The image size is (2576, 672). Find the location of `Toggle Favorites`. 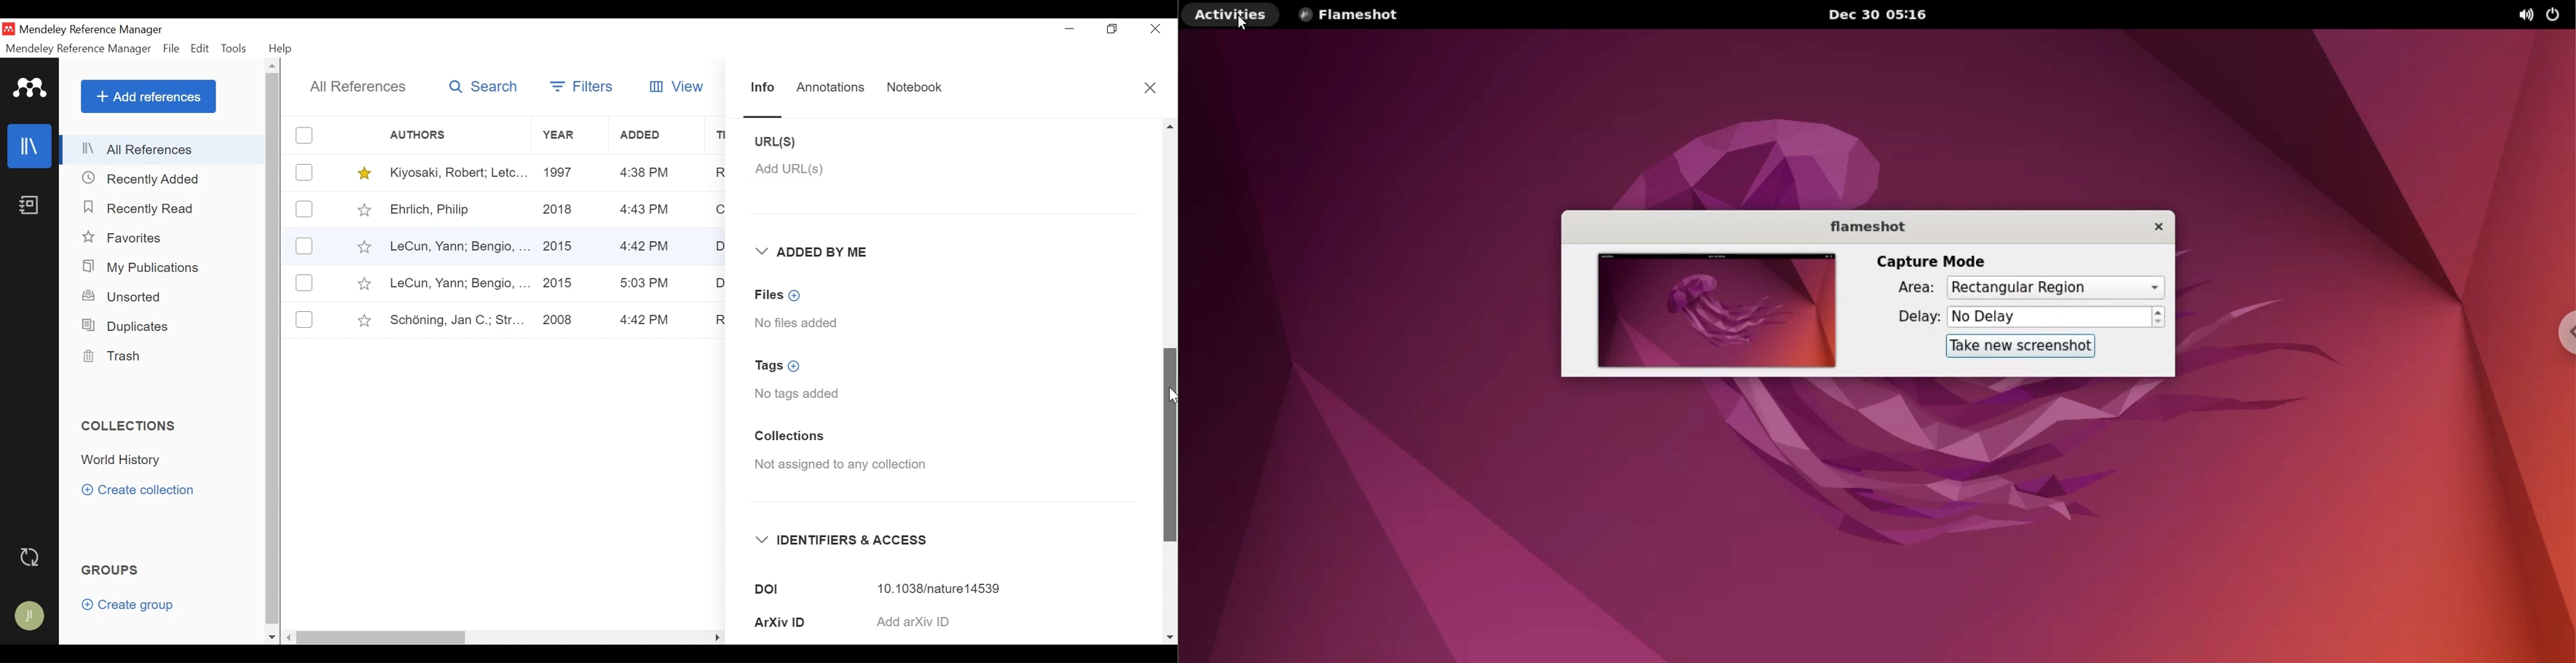

Toggle Favorites is located at coordinates (365, 320).